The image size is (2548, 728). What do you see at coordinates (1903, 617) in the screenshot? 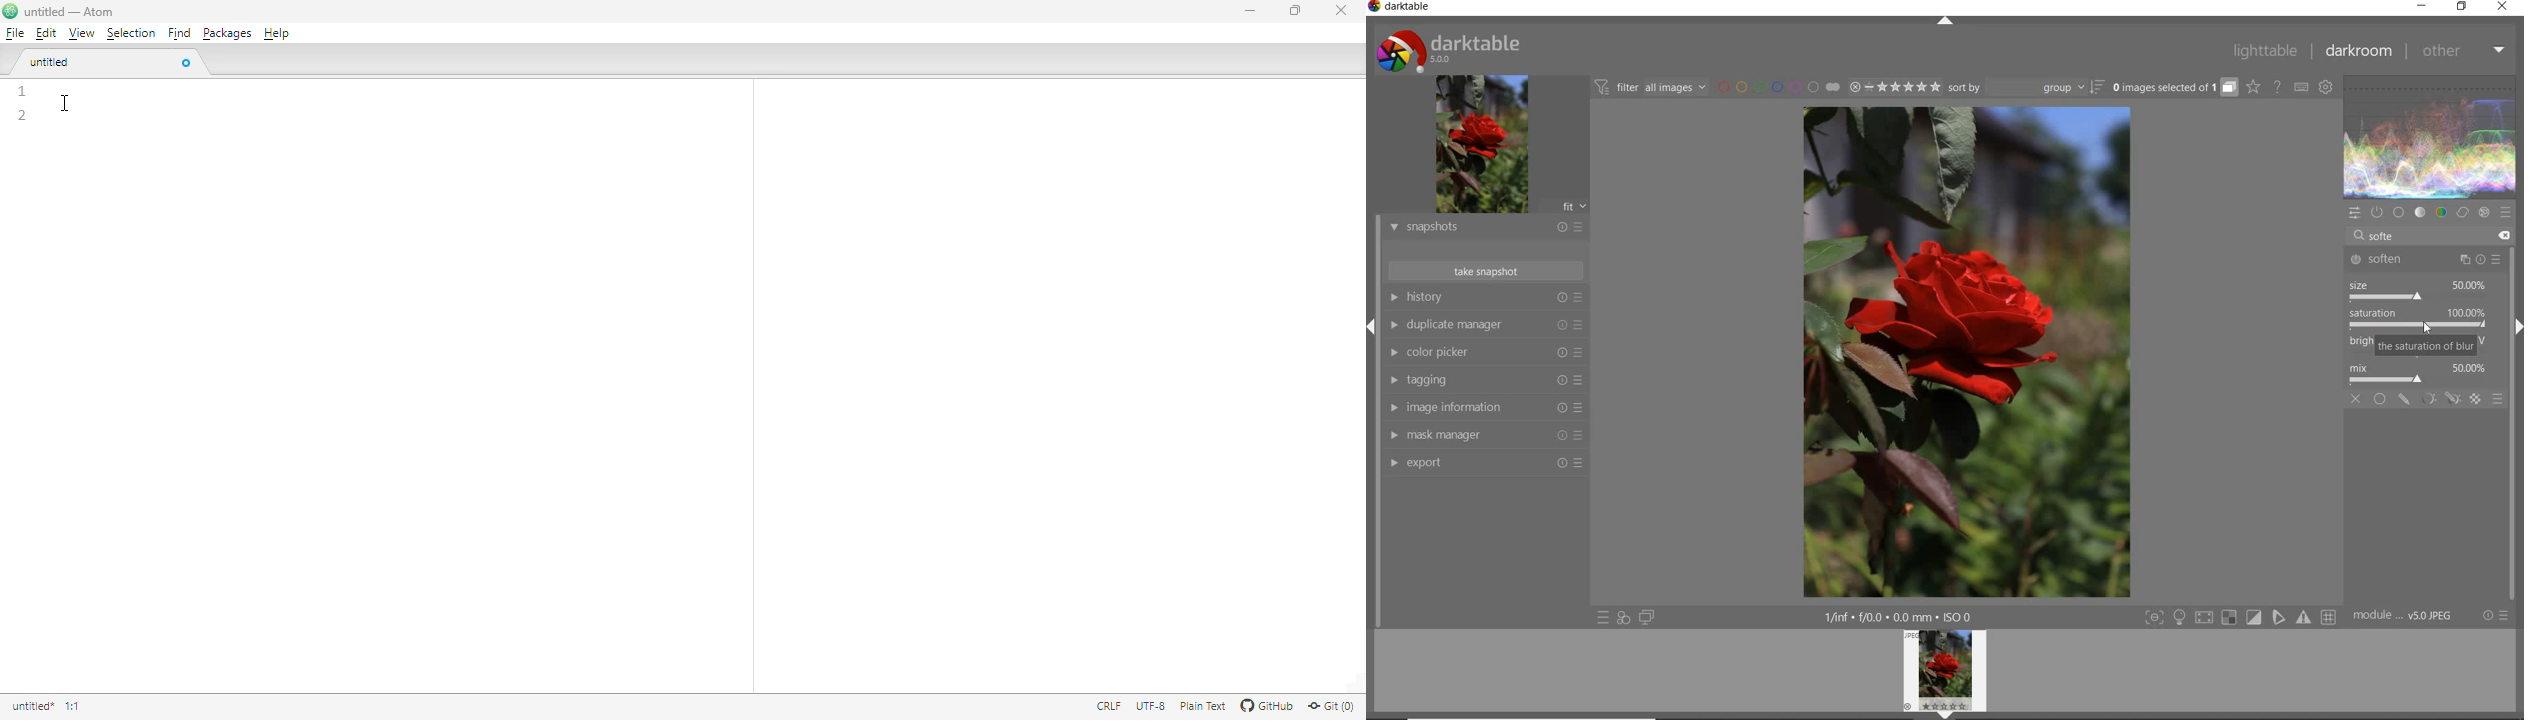
I see `1/inf*f/0.0 mm*ISO 0` at bounding box center [1903, 617].